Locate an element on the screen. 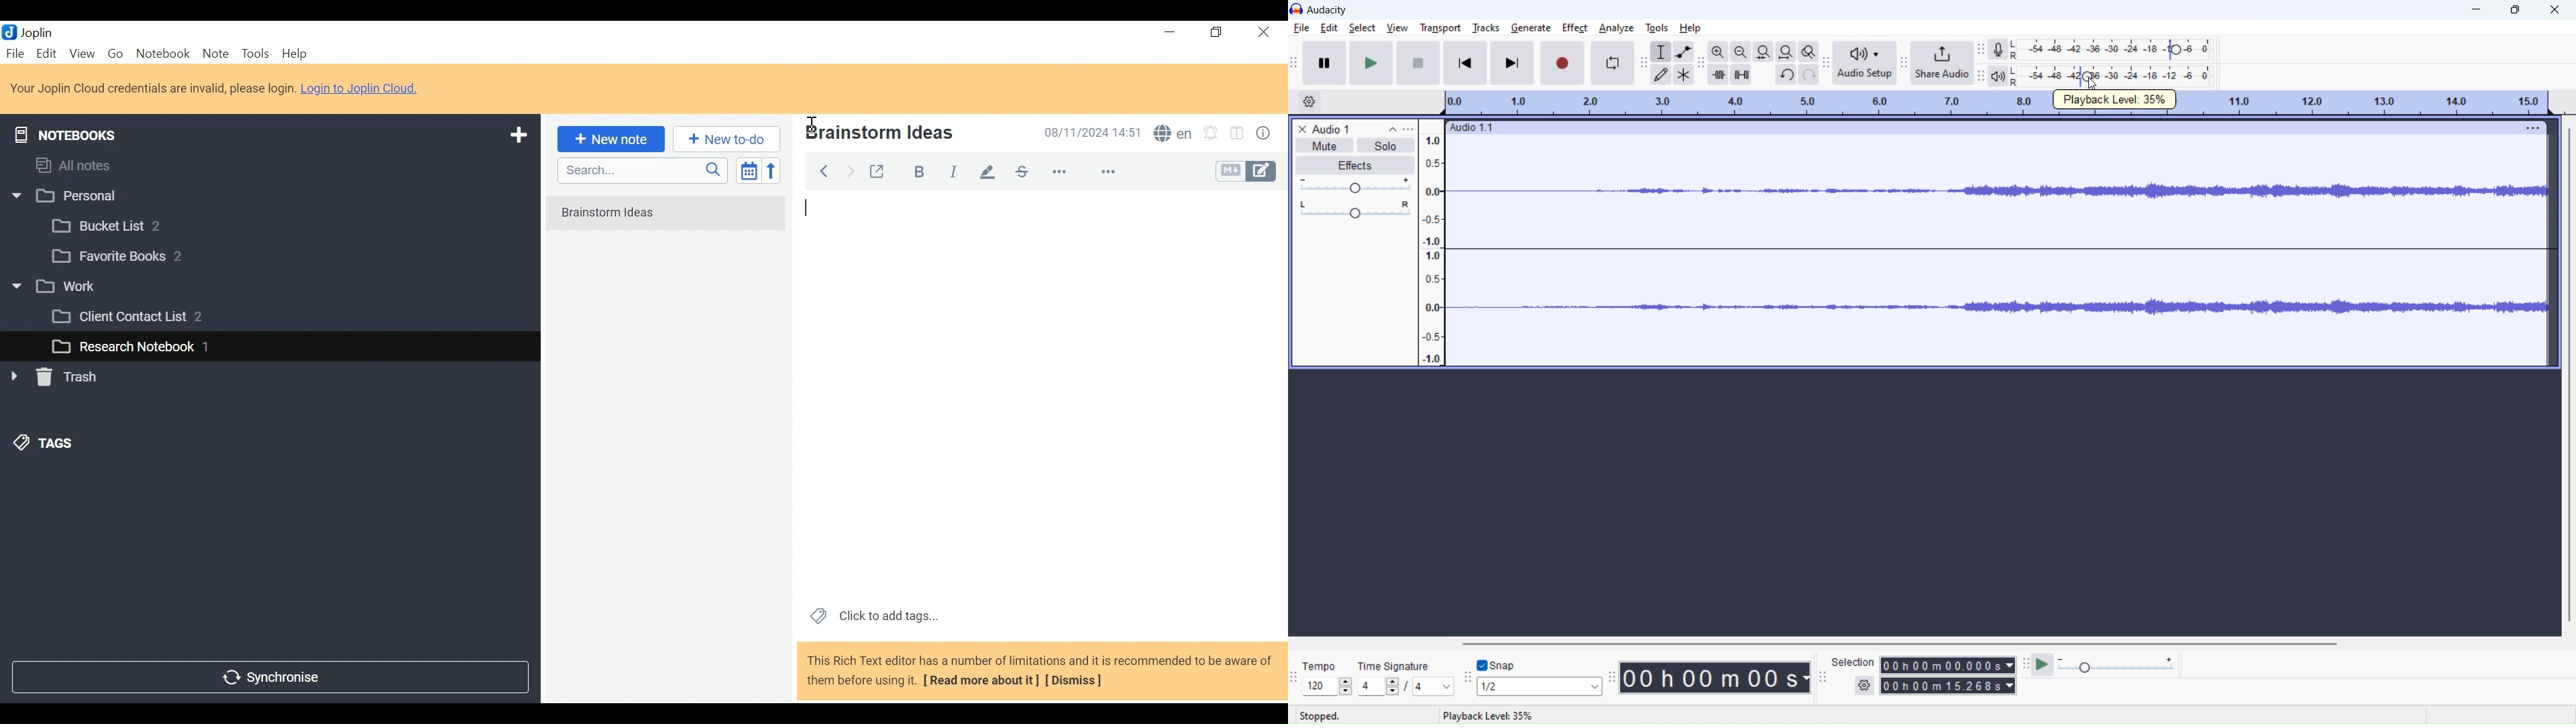  waveform is located at coordinates (1998, 309).